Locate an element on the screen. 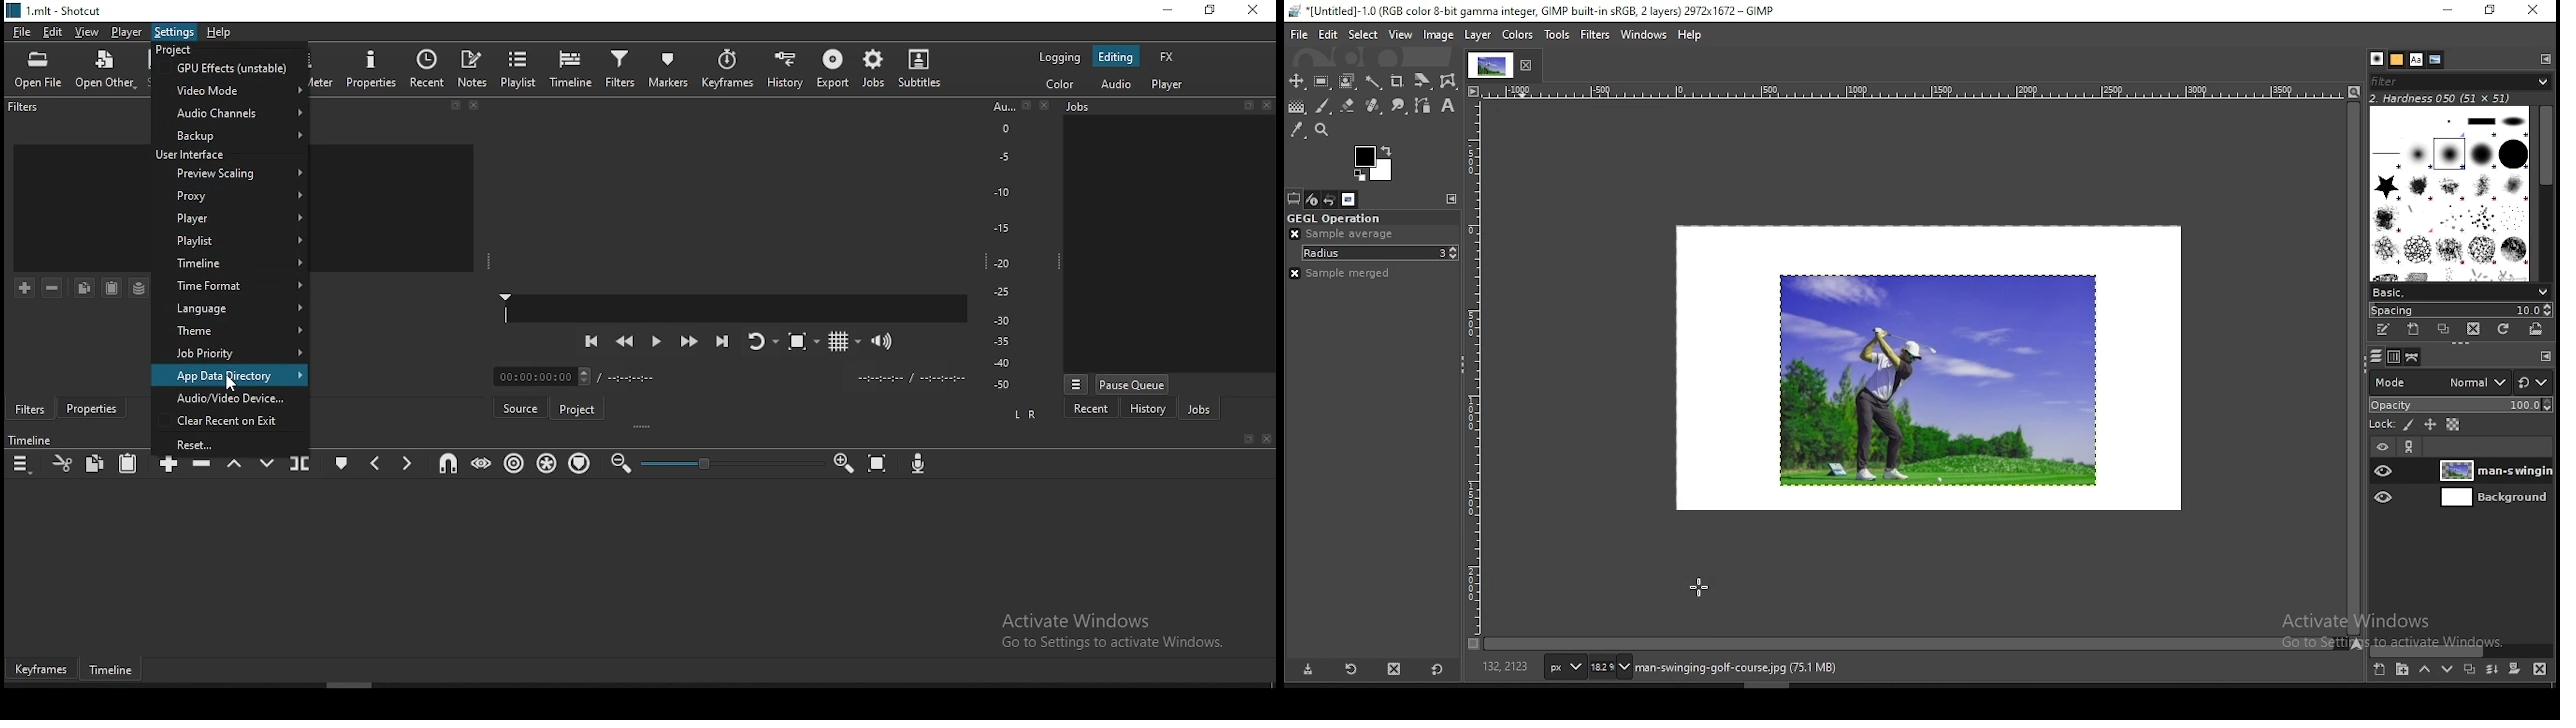  layer visibility on/off is located at coordinates (2382, 471).